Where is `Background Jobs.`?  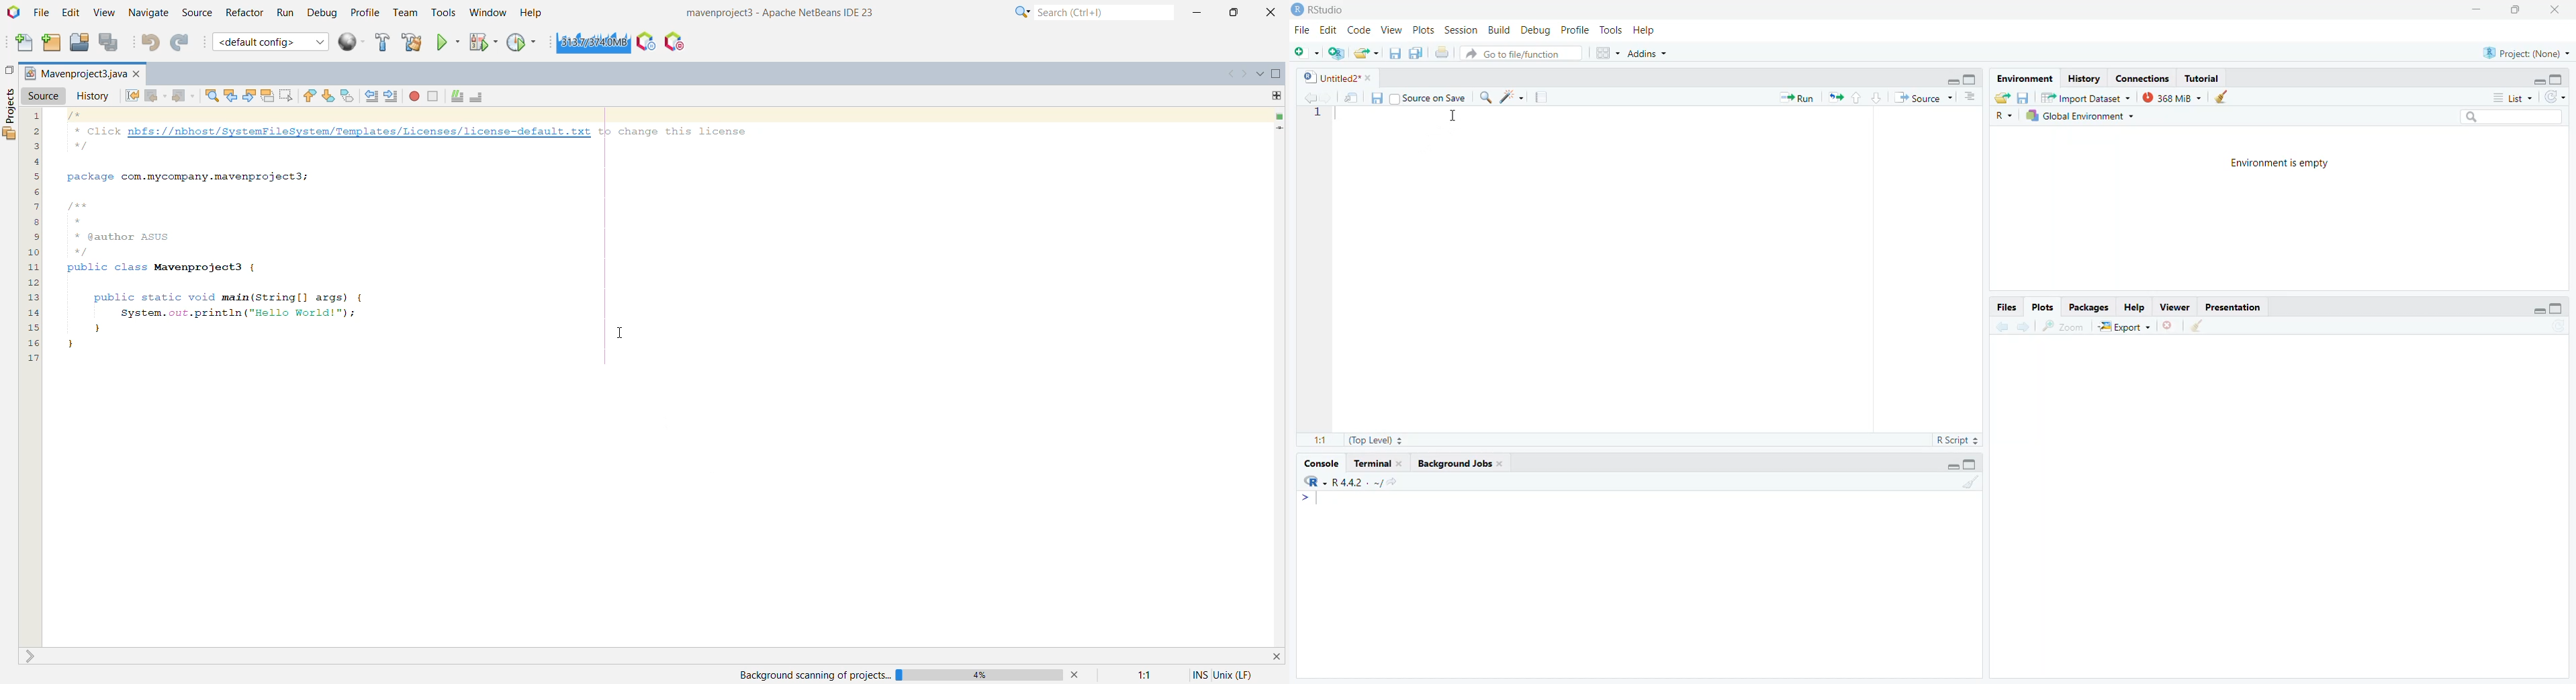 Background Jobs. is located at coordinates (1466, 464).